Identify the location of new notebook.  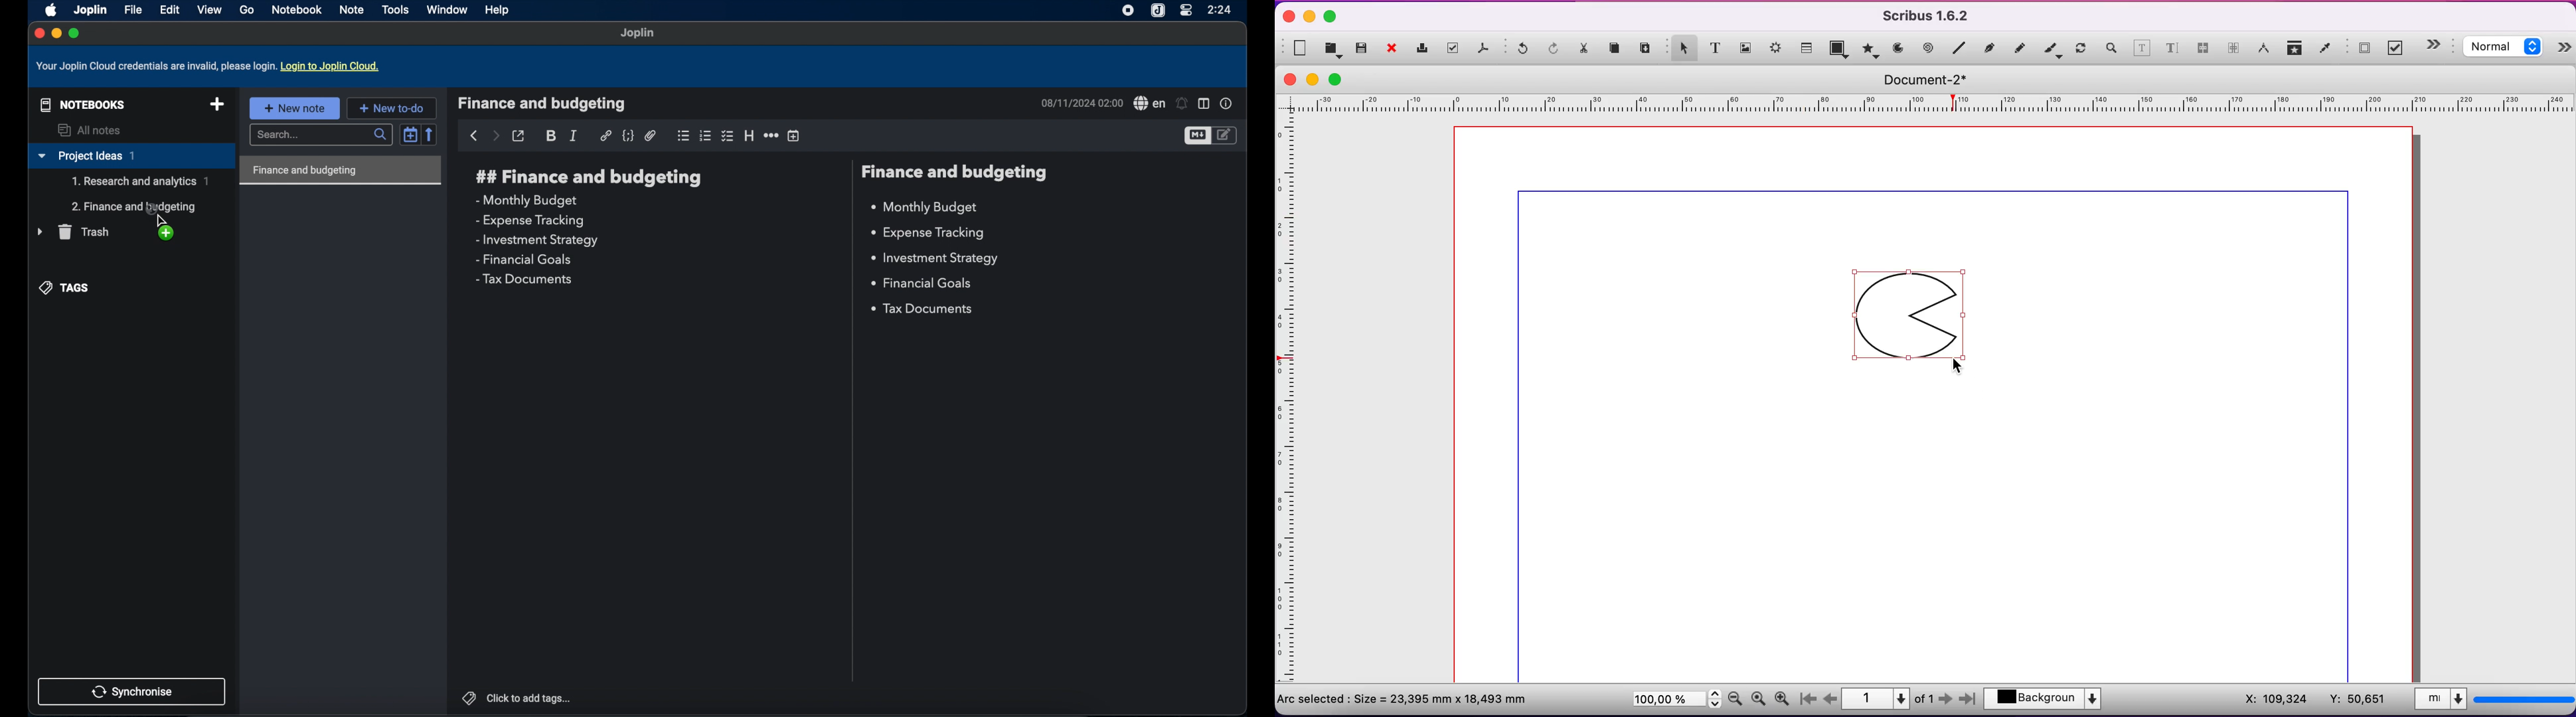
(217, 105).